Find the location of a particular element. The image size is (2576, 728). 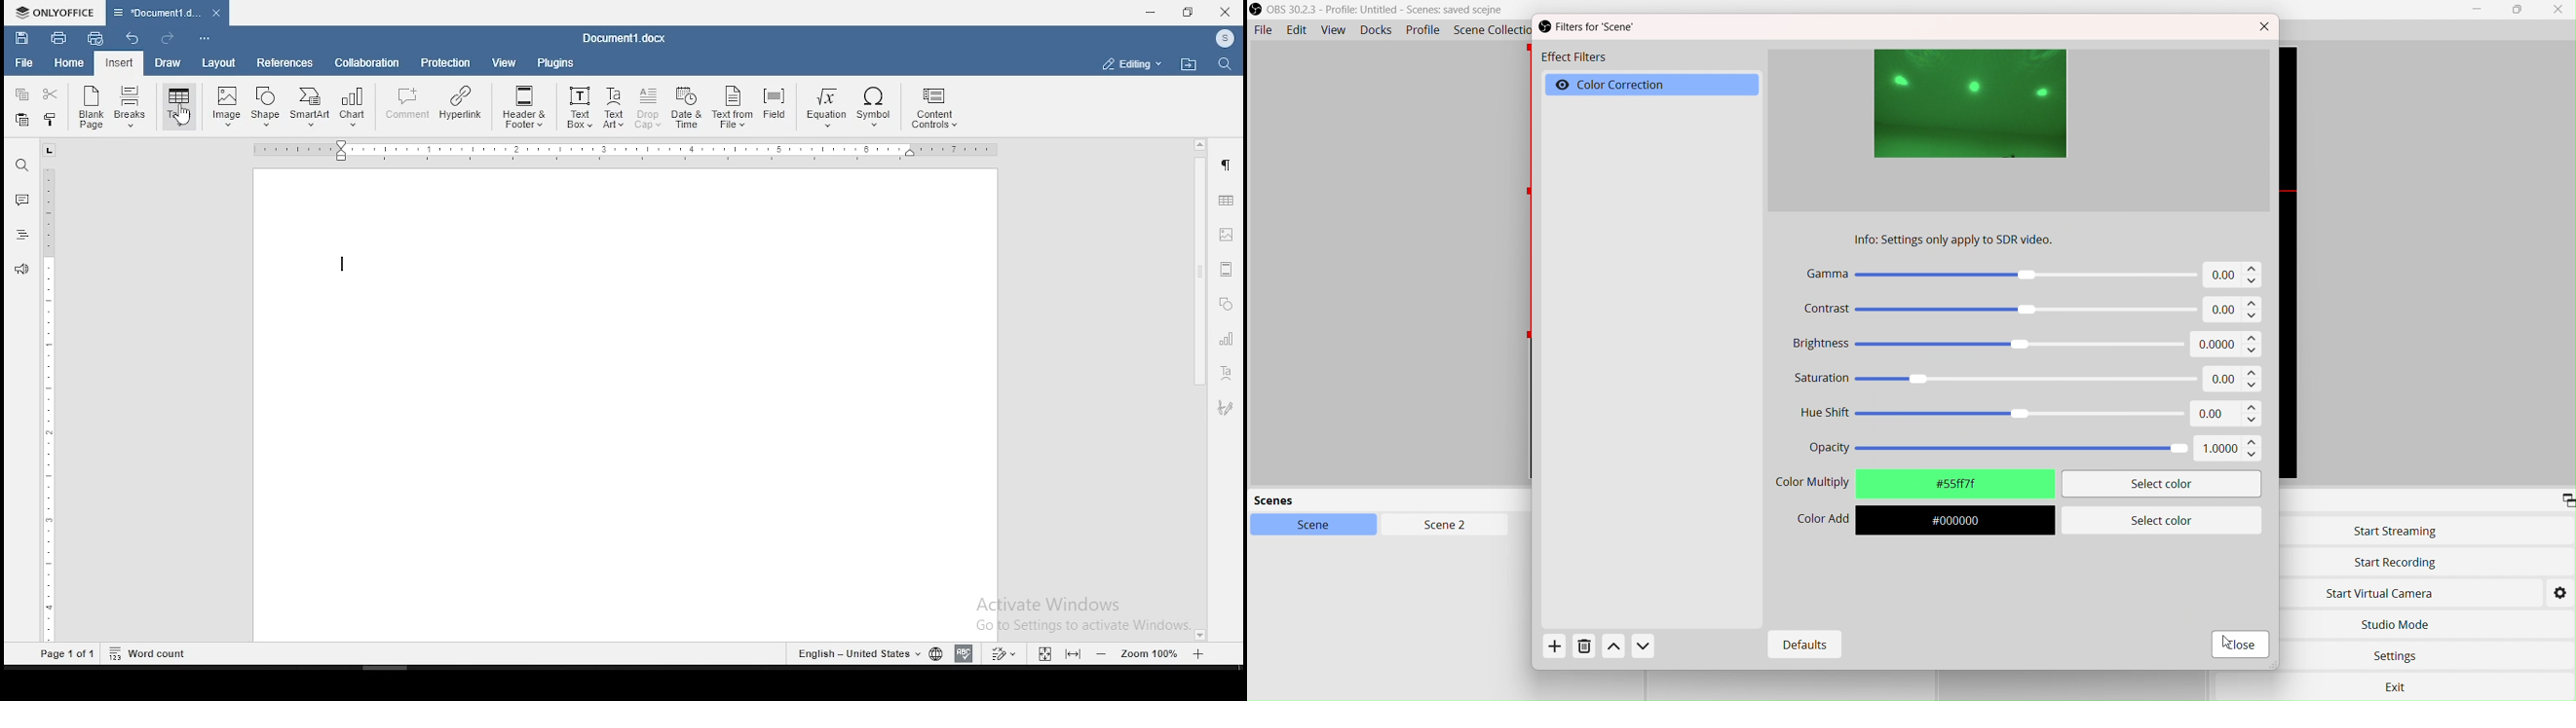

Color Add is located at coordinates (1815, 521).